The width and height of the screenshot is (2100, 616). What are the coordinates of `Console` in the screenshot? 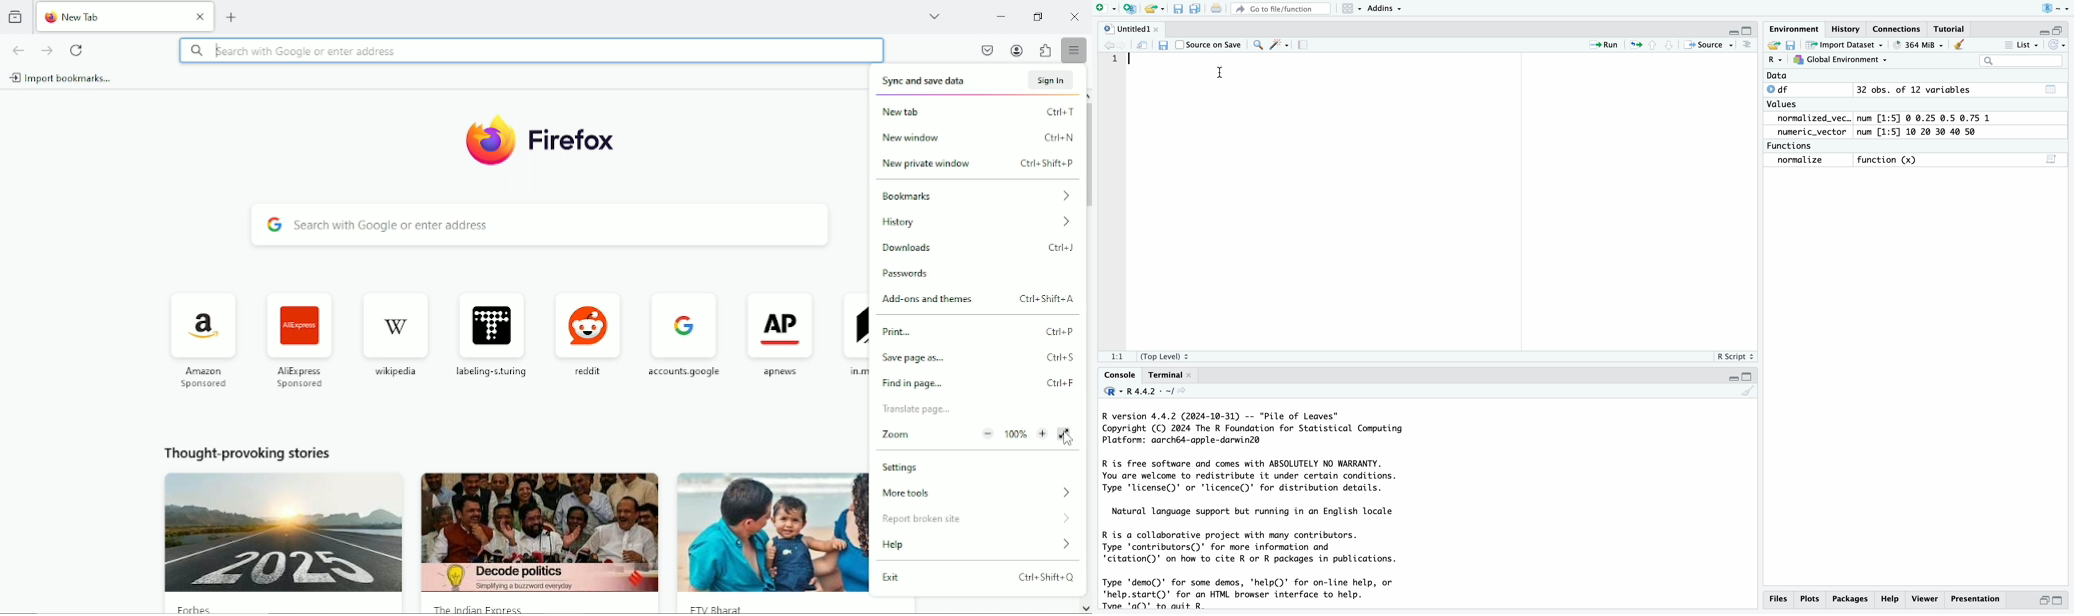 It's located at (1118, 374).